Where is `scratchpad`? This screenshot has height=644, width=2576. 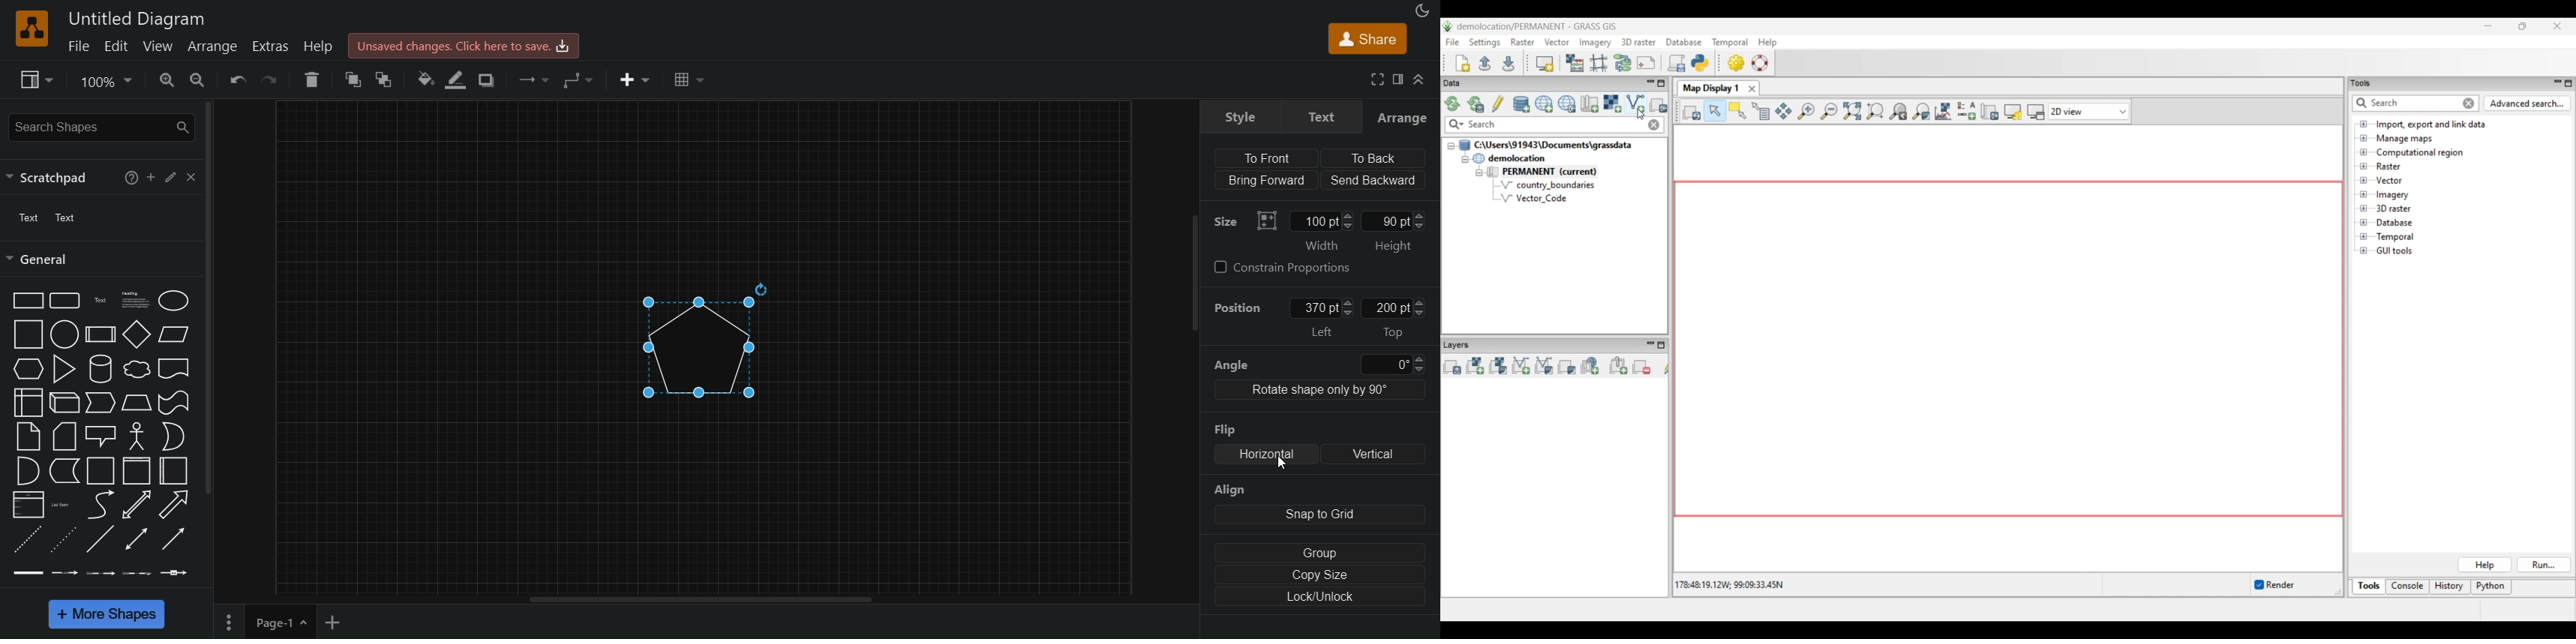
scratchpad is located at coordinates (54, 178).